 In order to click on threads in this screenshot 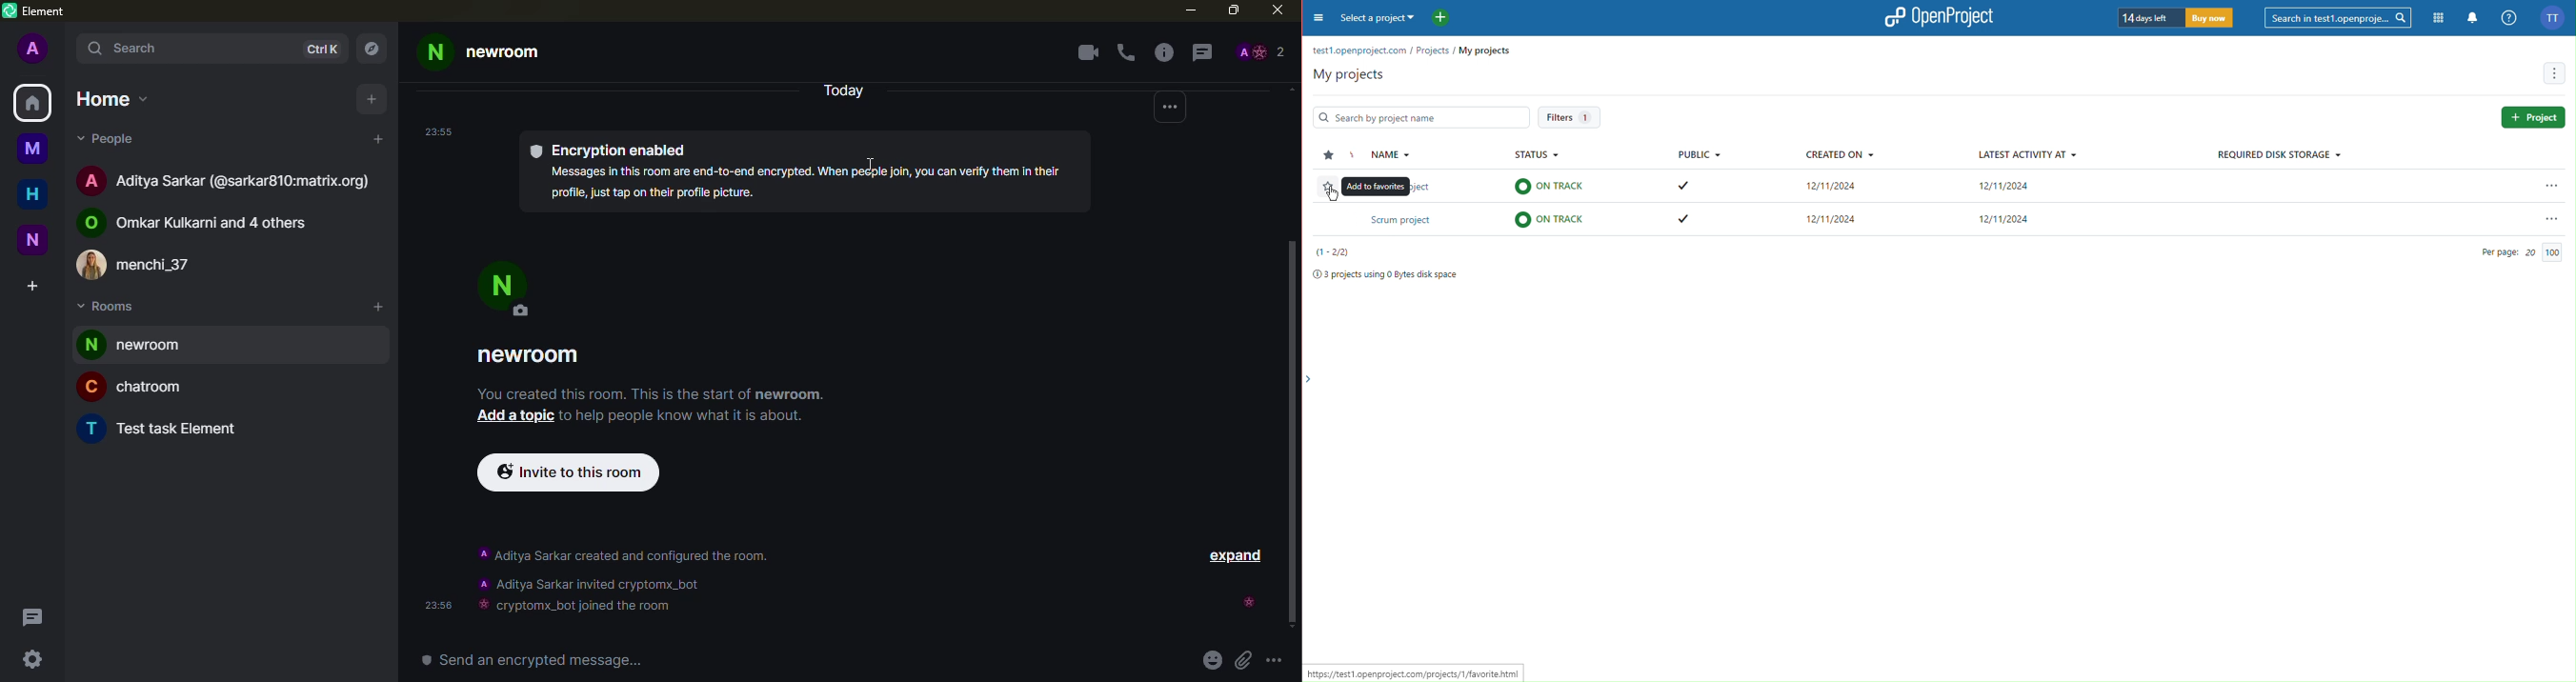, I will do `click(1204, 52)`.